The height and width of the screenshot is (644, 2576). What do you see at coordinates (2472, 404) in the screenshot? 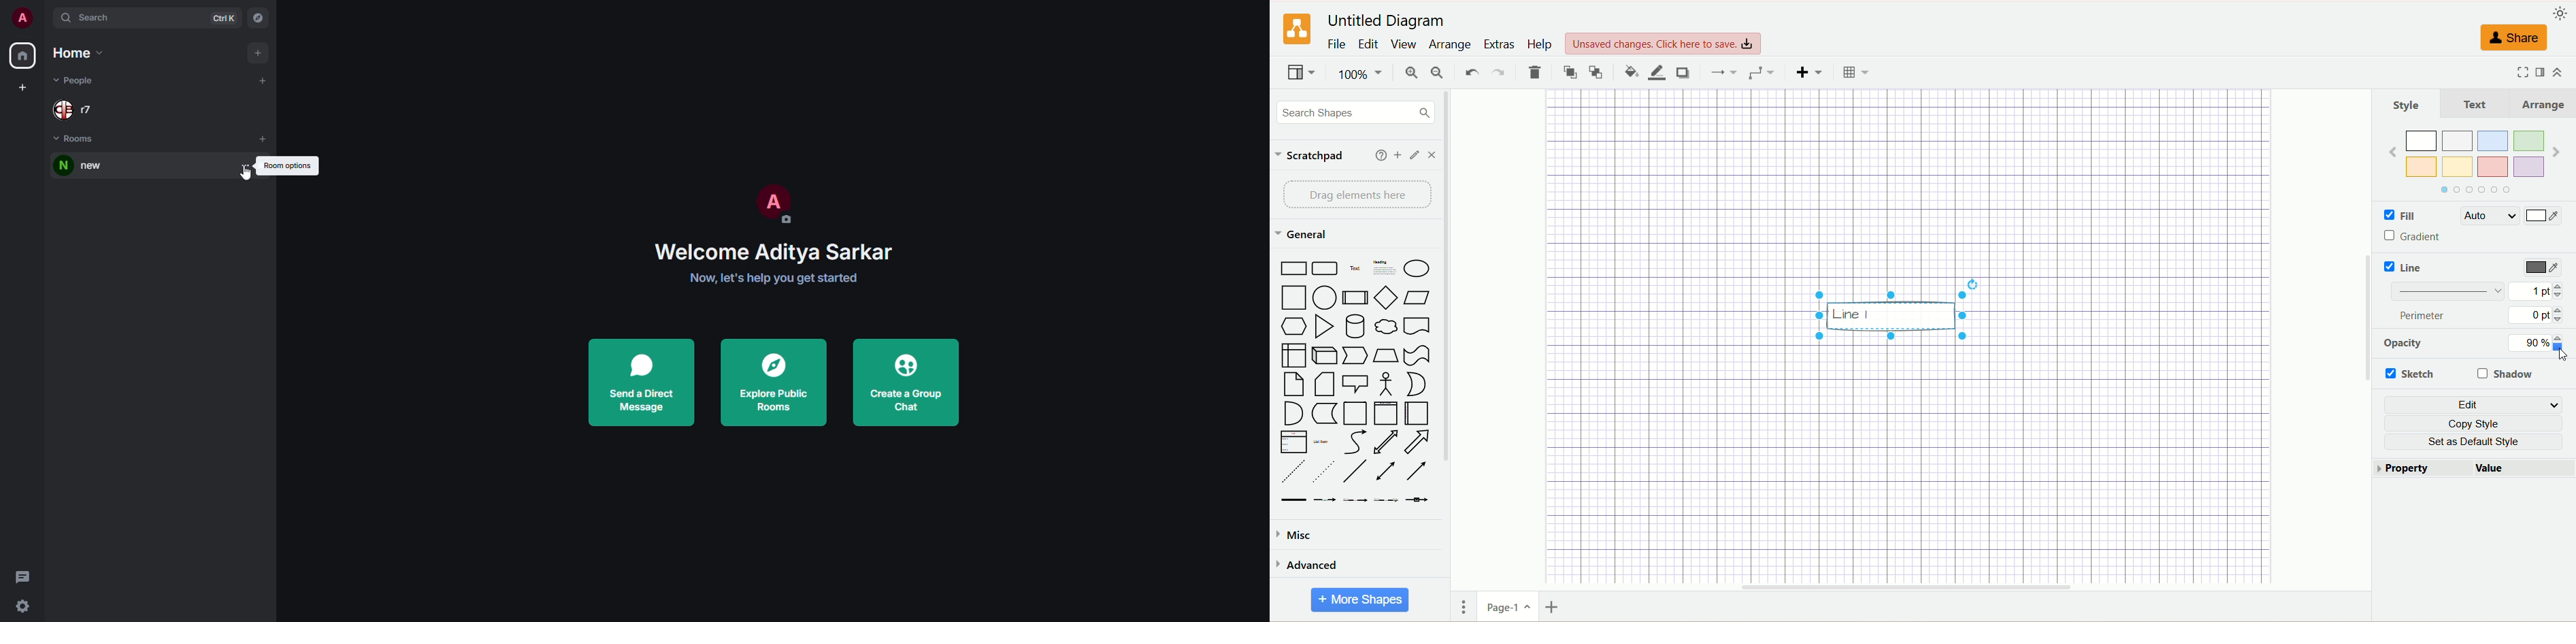
I see `edit` at bounding box center [2472, 404].